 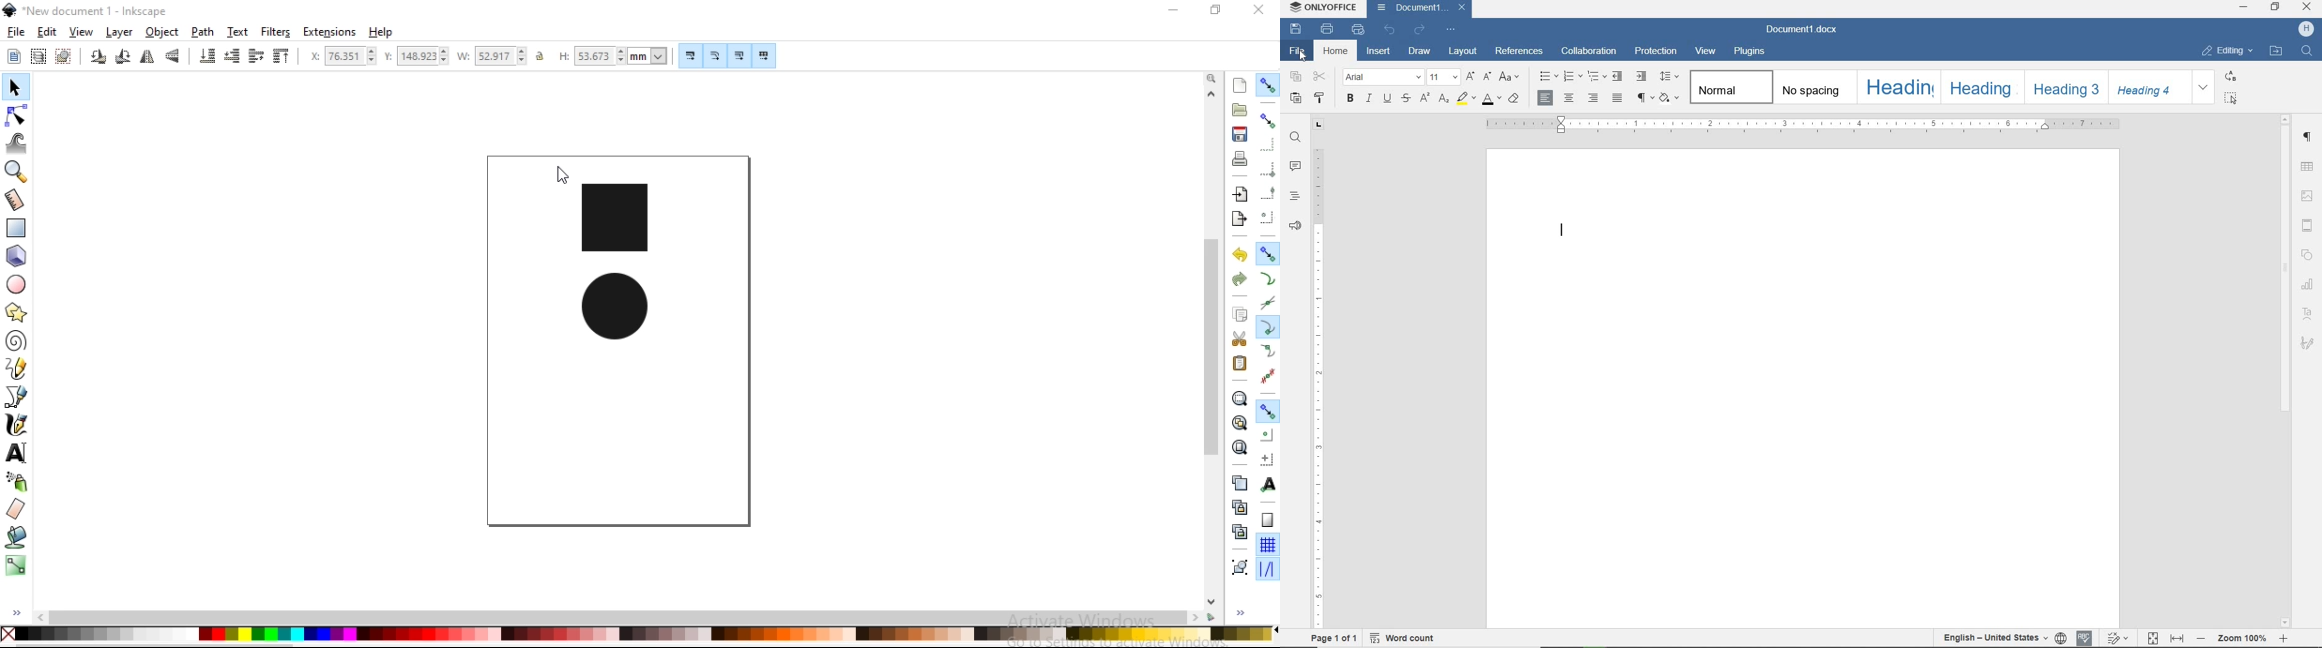 What do you see at coordinates (1994, 636) in the screenshot?
I see `text language` at bounding box center [1994, 636].